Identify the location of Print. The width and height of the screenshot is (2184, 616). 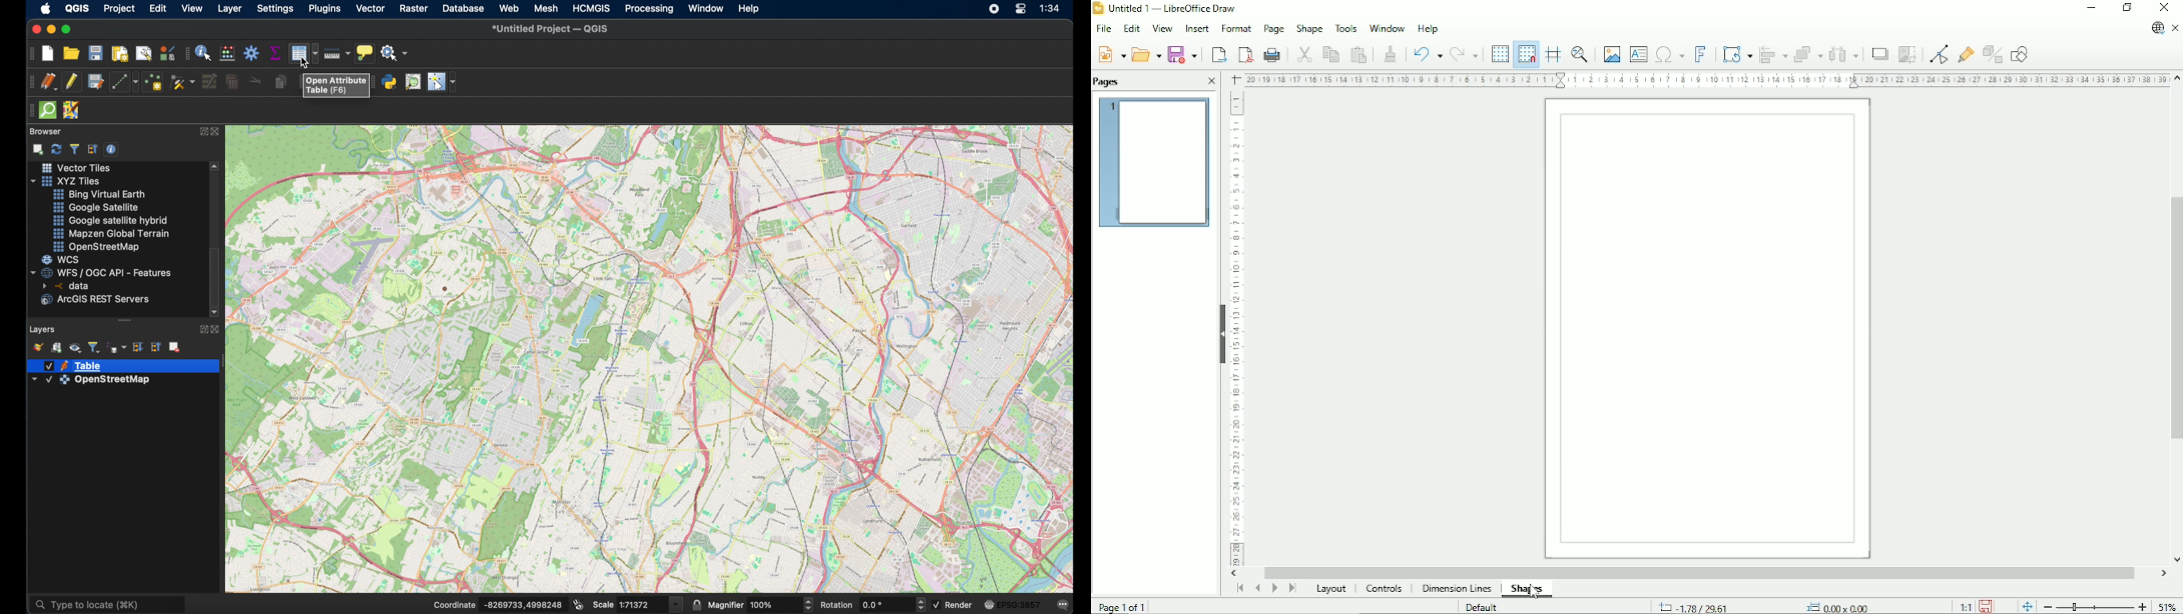
(1272, 54).